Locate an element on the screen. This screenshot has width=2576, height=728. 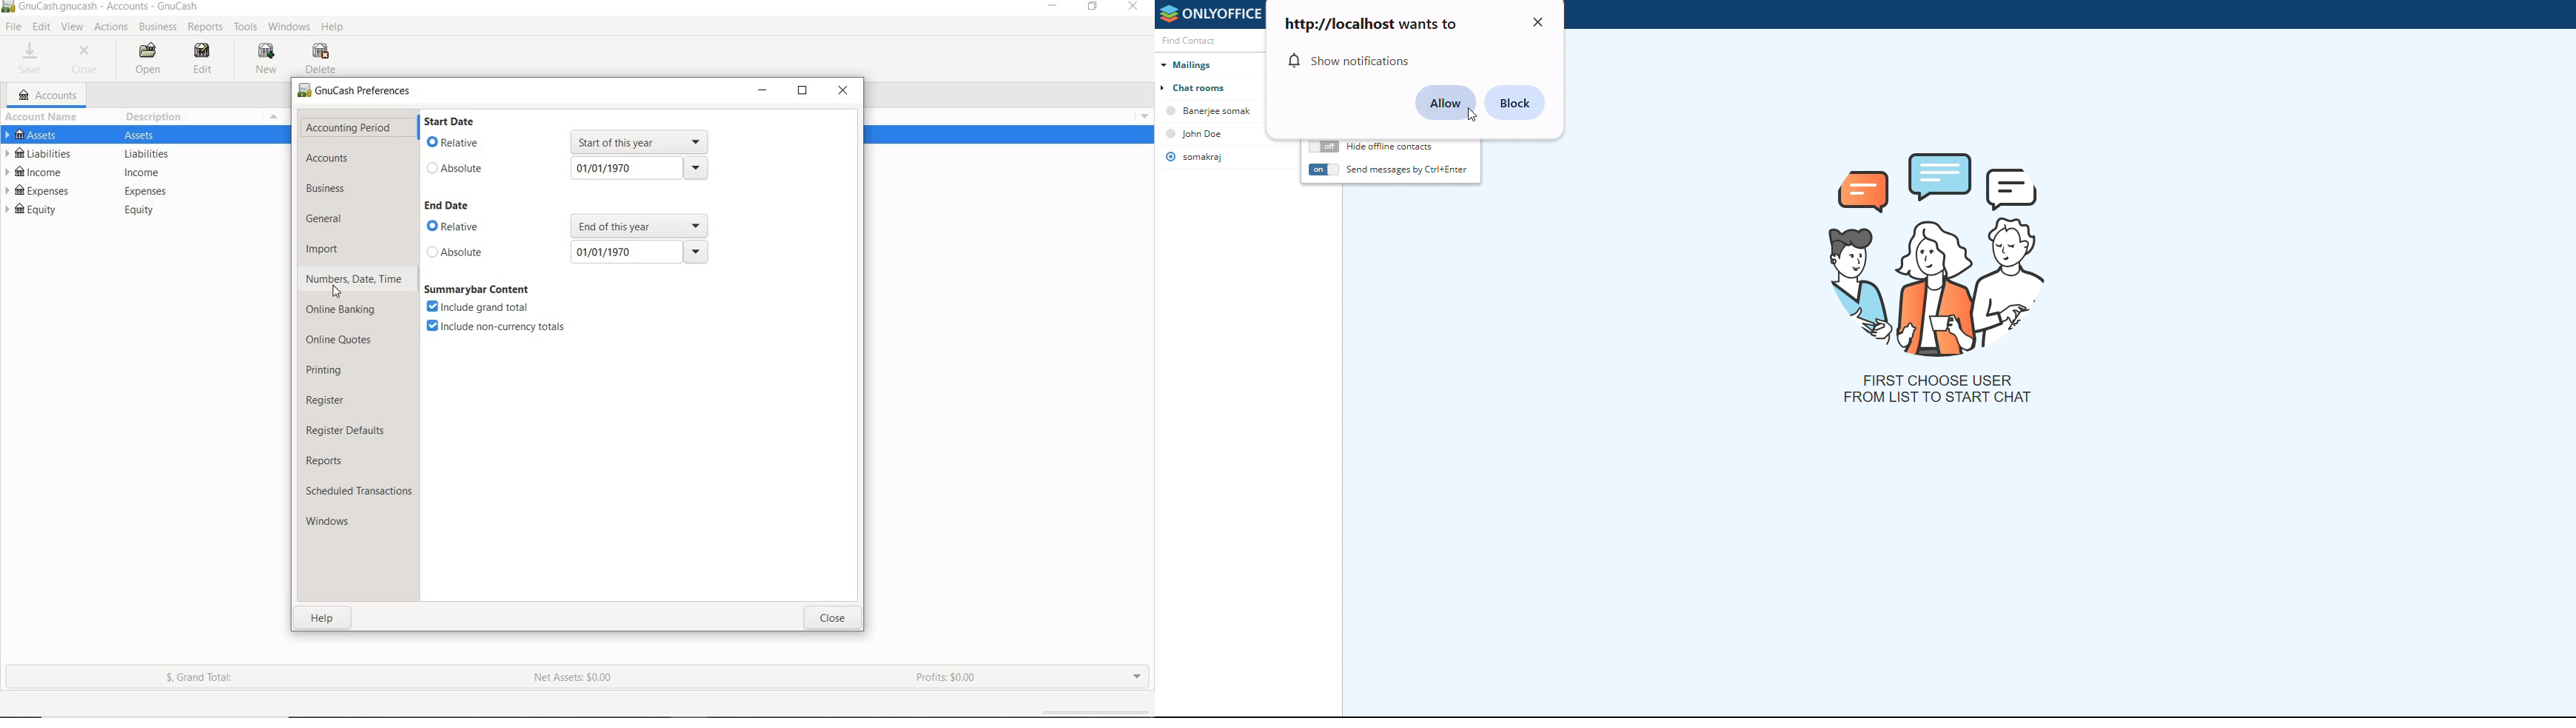
Cursor is located at coordinates (337, 292).